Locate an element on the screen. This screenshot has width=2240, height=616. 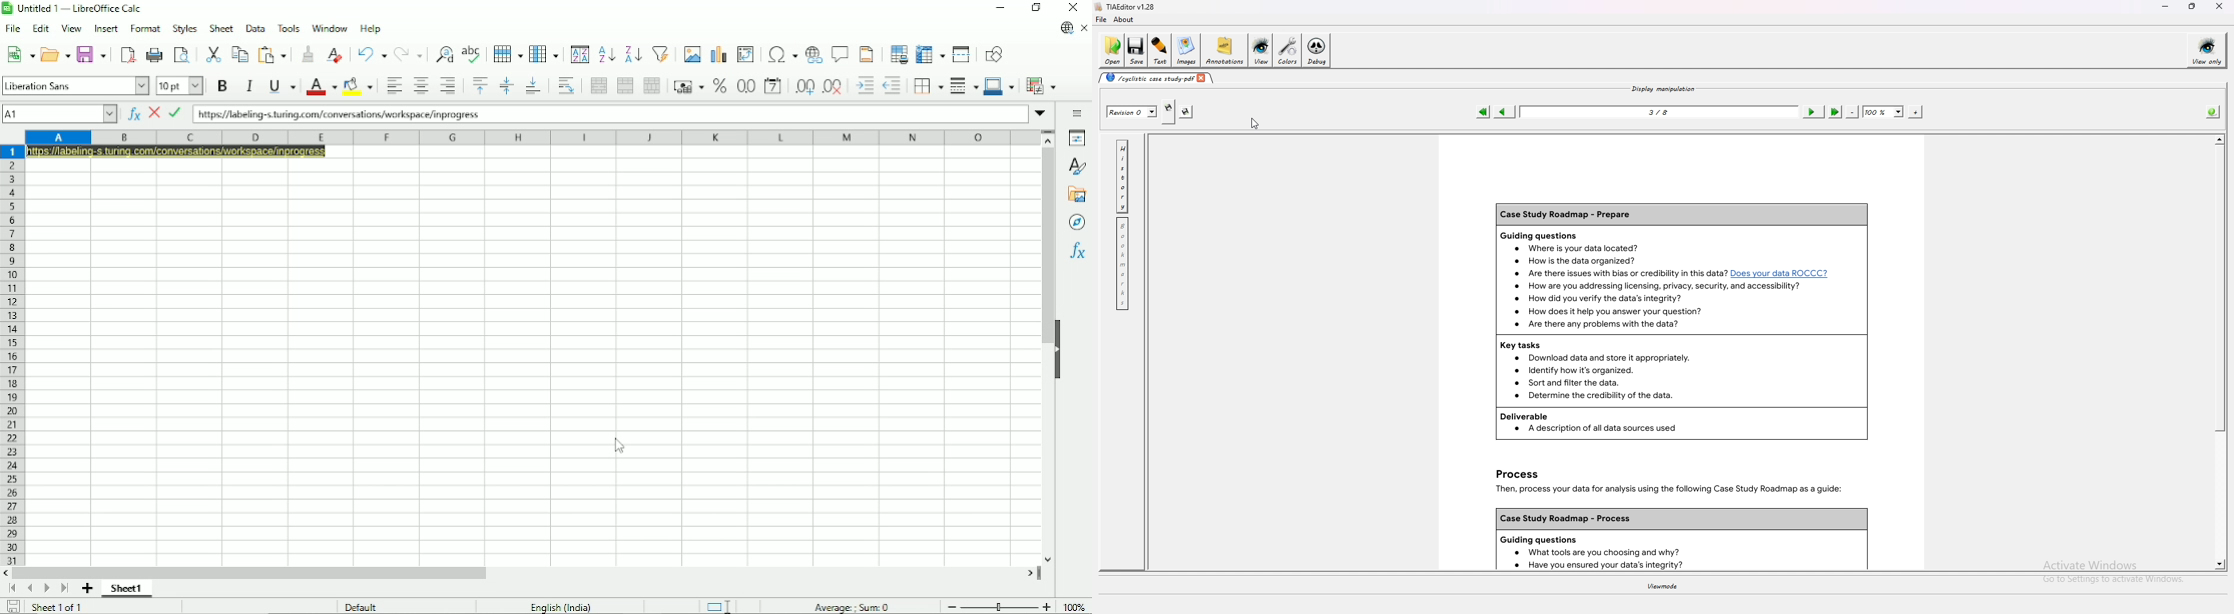
Spell check is located at coordinates (473, 51).